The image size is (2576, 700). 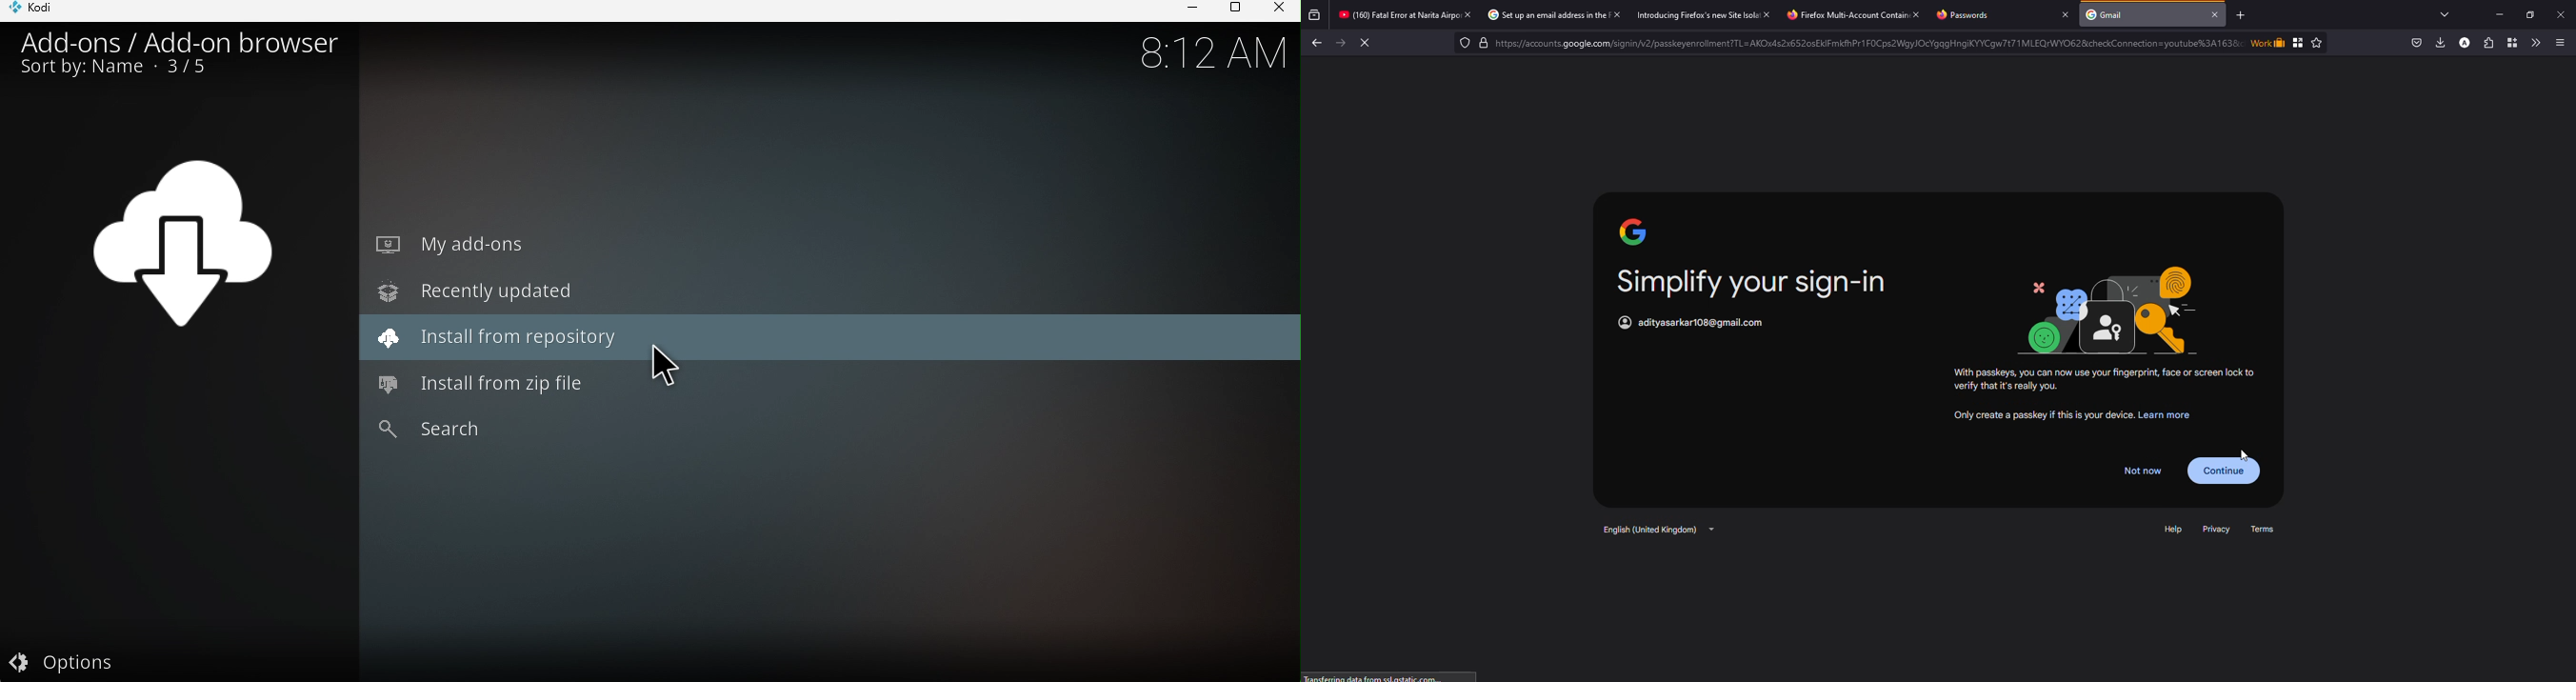 I want to click on Refresh, so click(x=1365, y=41).